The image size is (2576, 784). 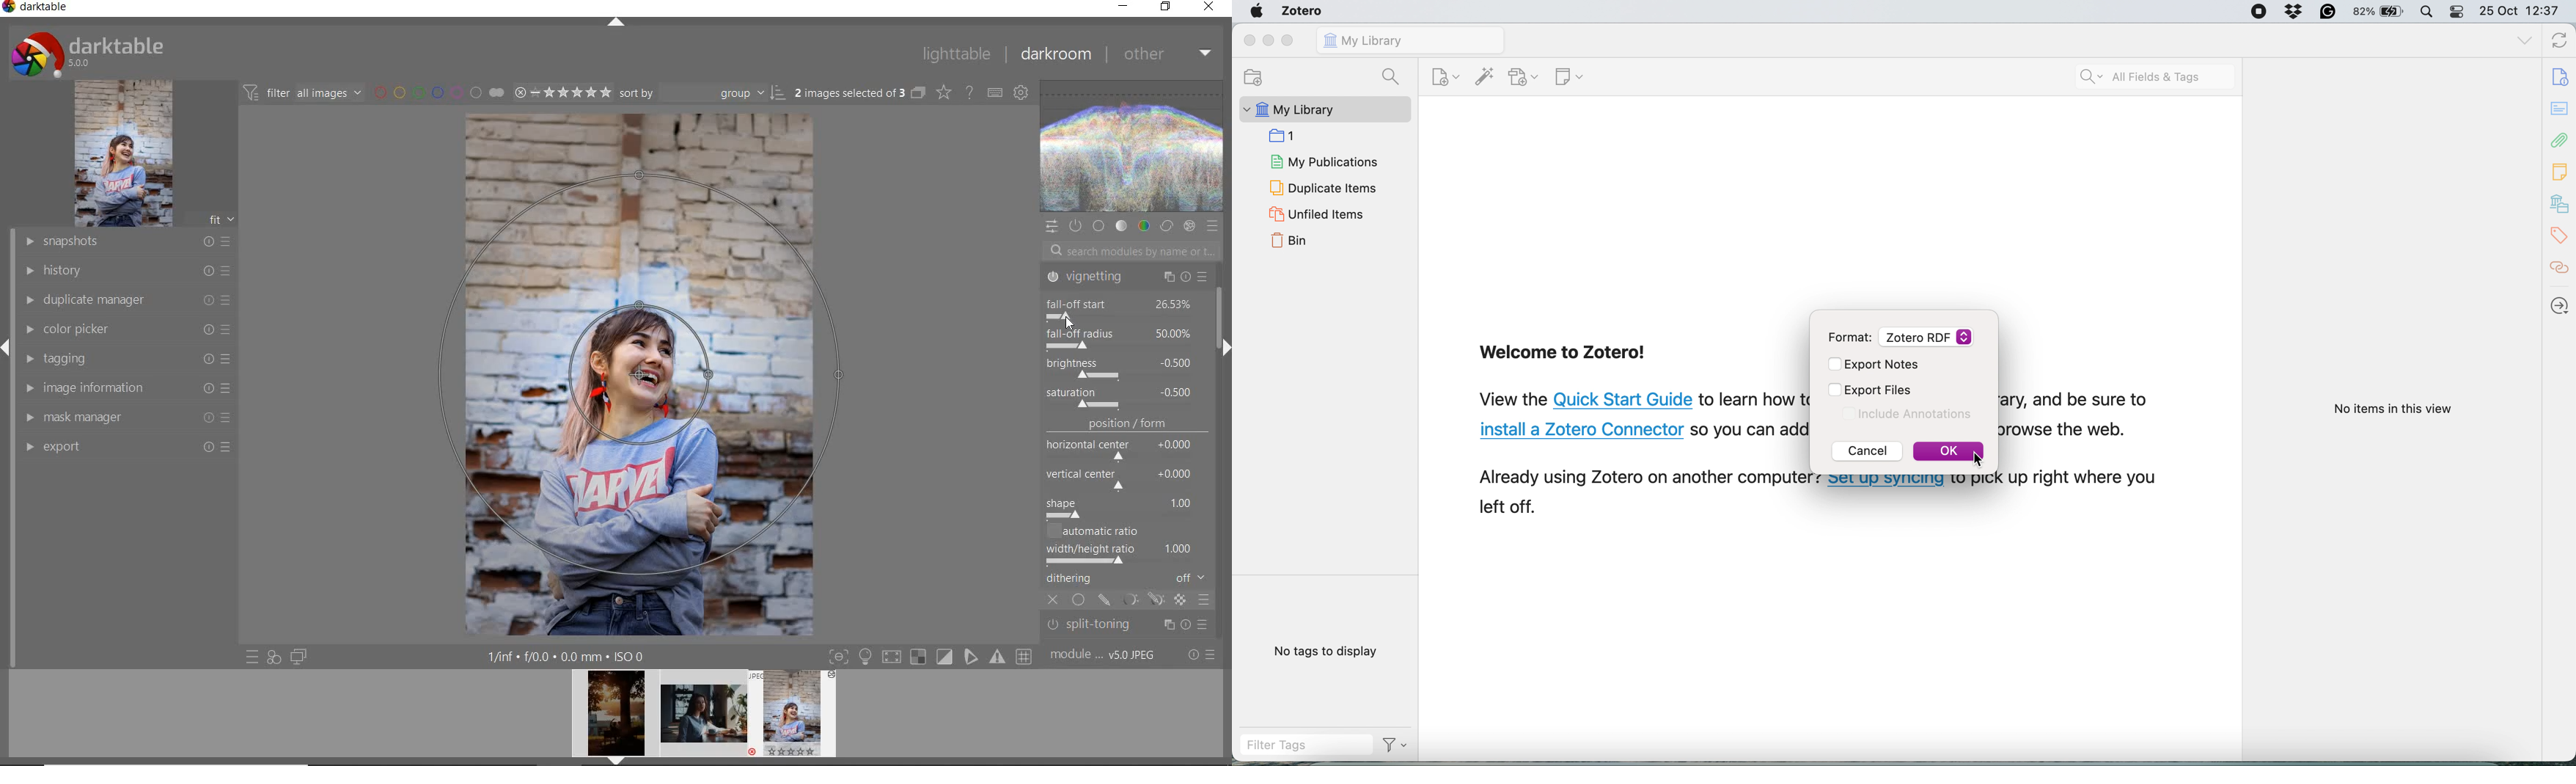 What do you see at coordinates (1051, 227) in the screenshot?
I see `quick access panel` at bounding box center [1051, 227].